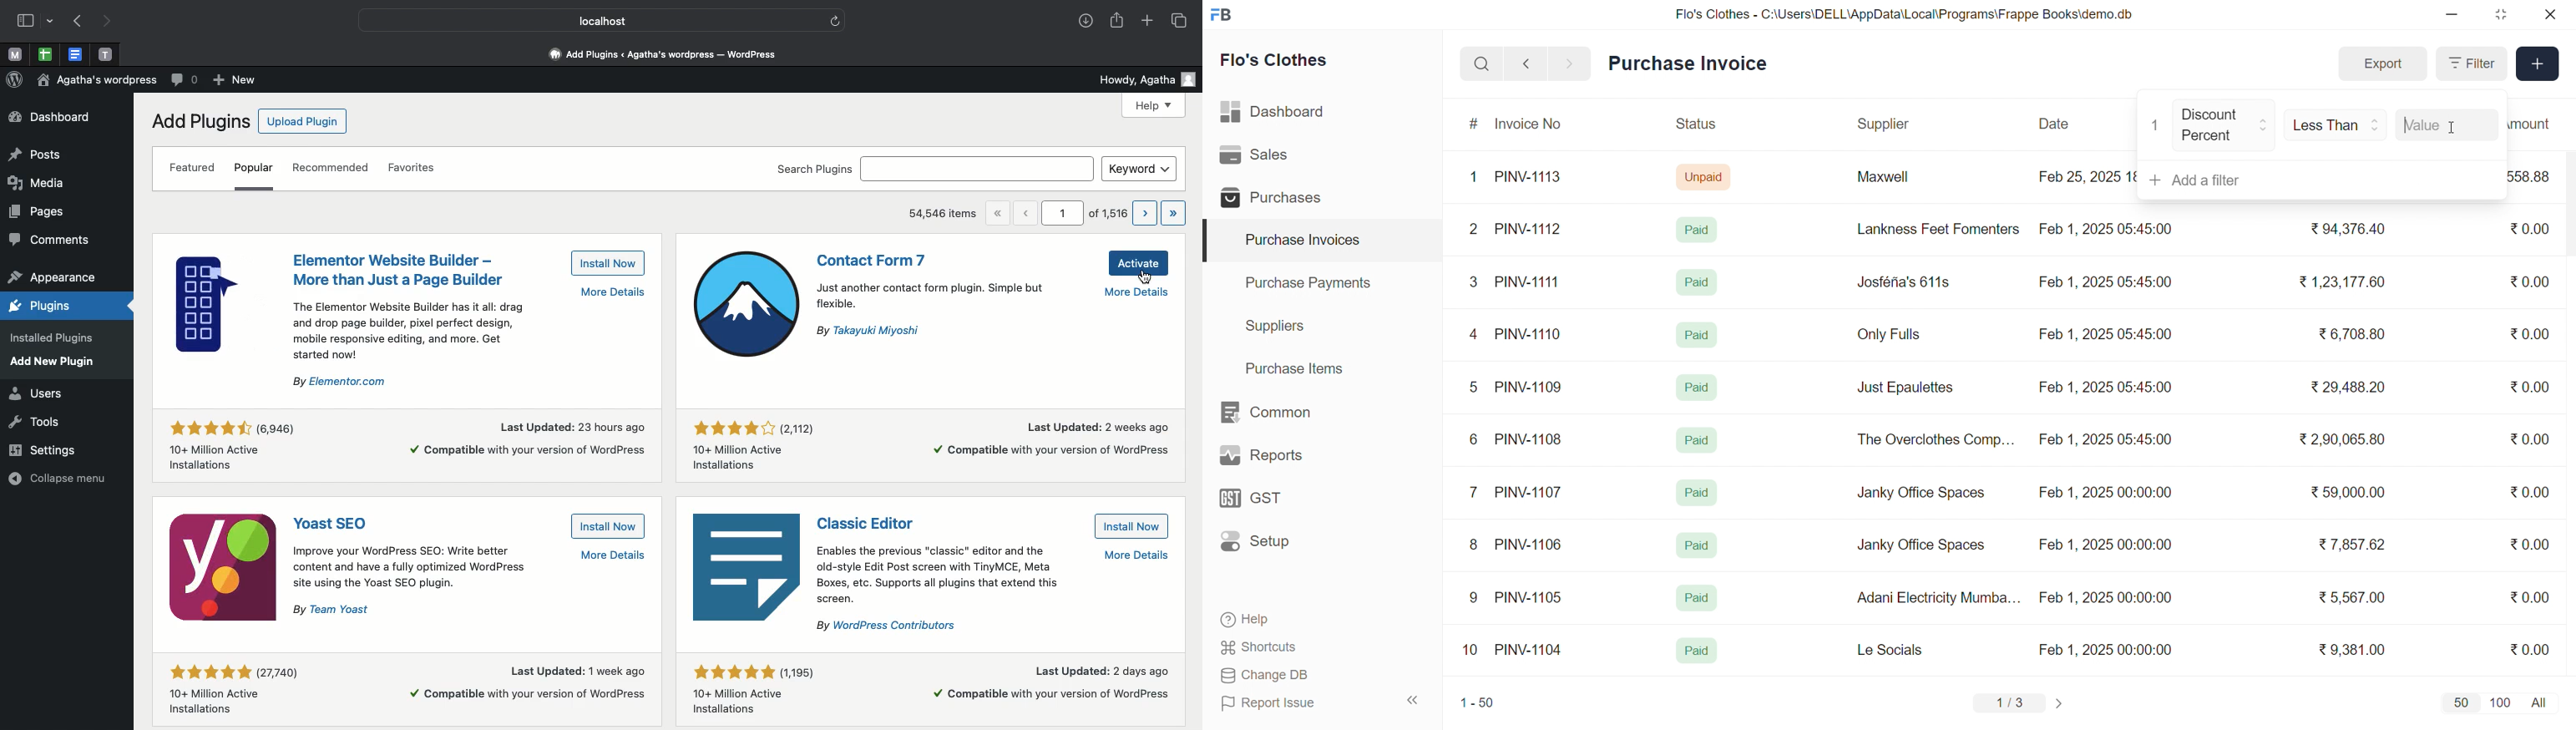 The width and height of the screenshot is (2576, 756). Describe the element at coordinates (1284, 62) in the screenshot. I see `Flo's Clothes` at that location.